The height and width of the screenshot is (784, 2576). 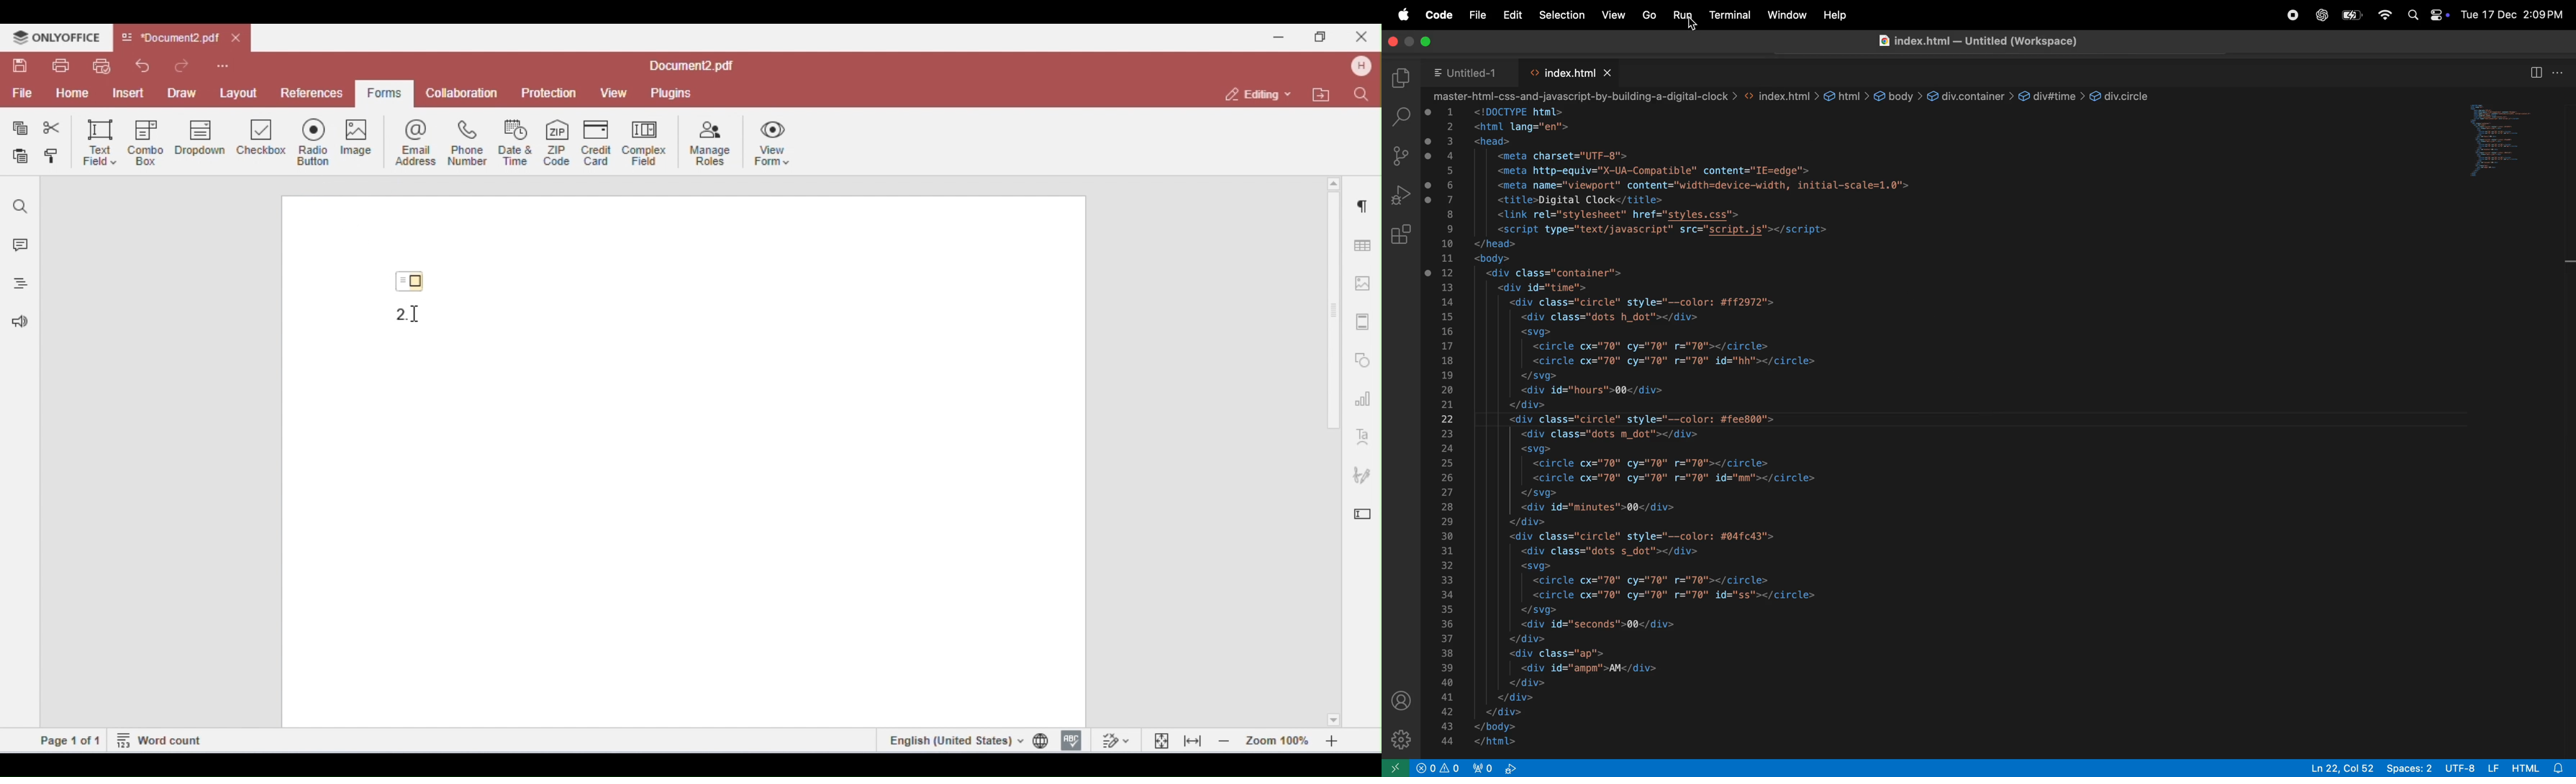 I want to click on extensions, so click(x=1399, y=236).